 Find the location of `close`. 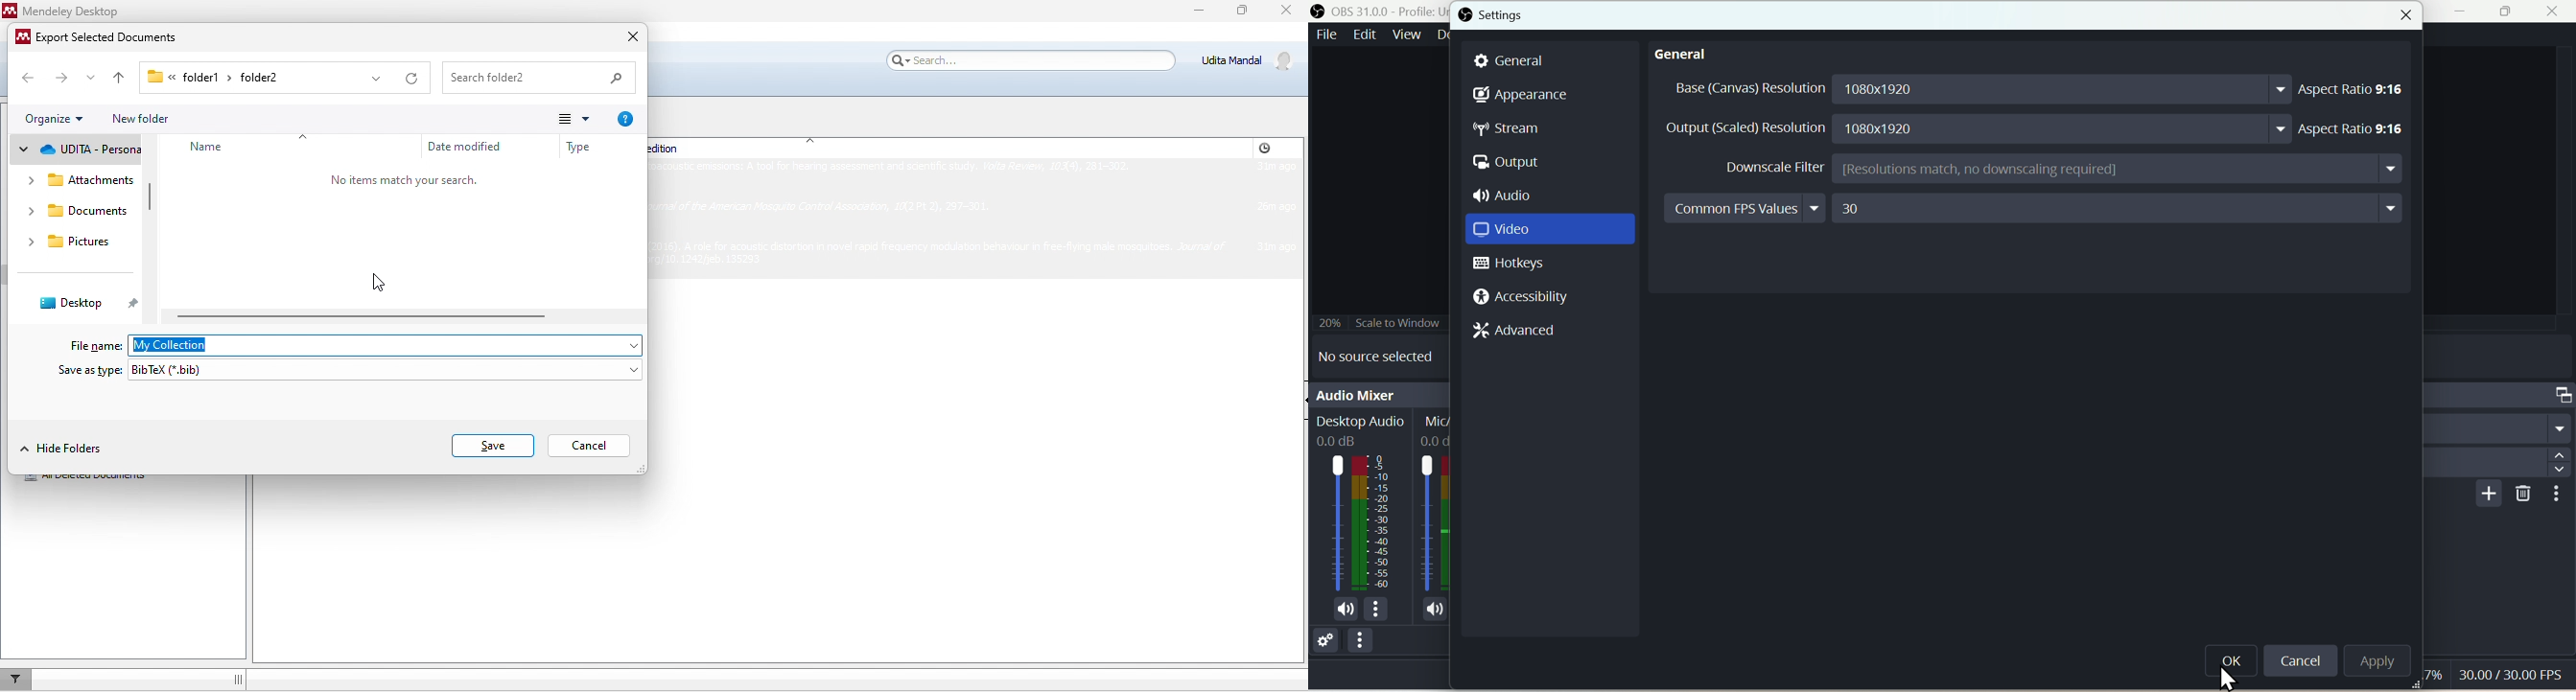

close is located at coordinates (1289, 12).